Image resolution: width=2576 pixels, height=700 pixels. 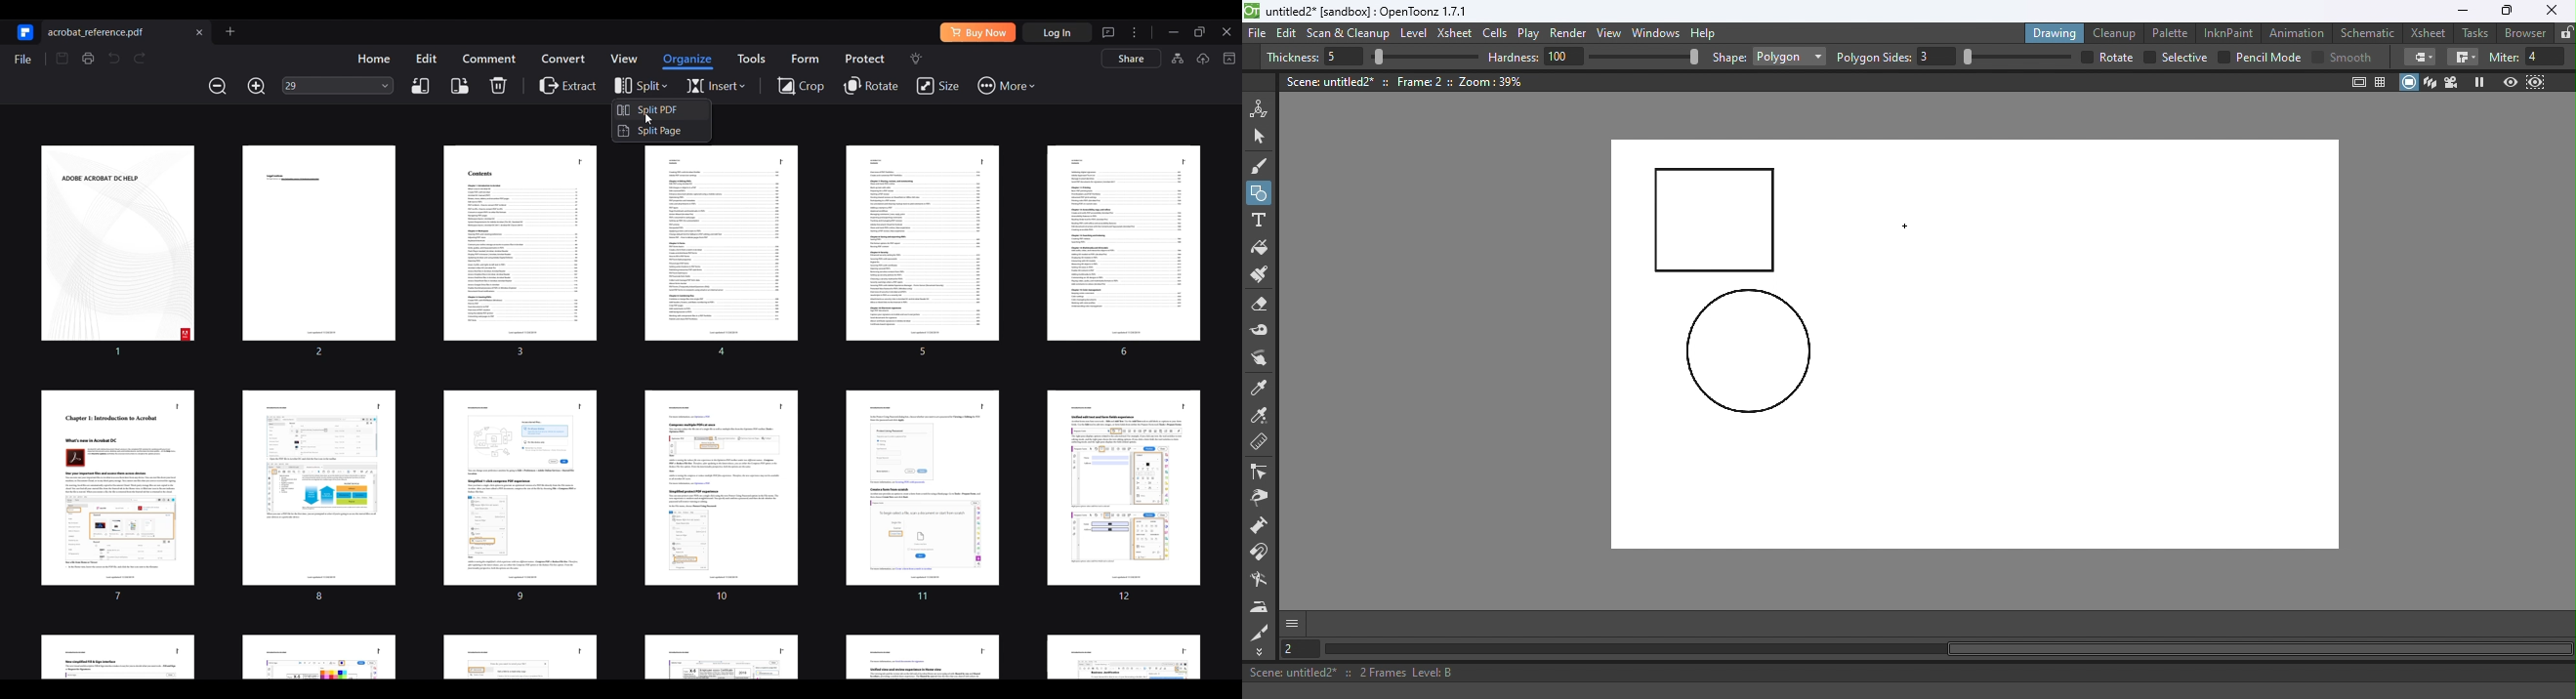 What do you see at coordinates (2420, 57) in the screenshot?
I see `Border corners` at bounding box center [2420, 57].